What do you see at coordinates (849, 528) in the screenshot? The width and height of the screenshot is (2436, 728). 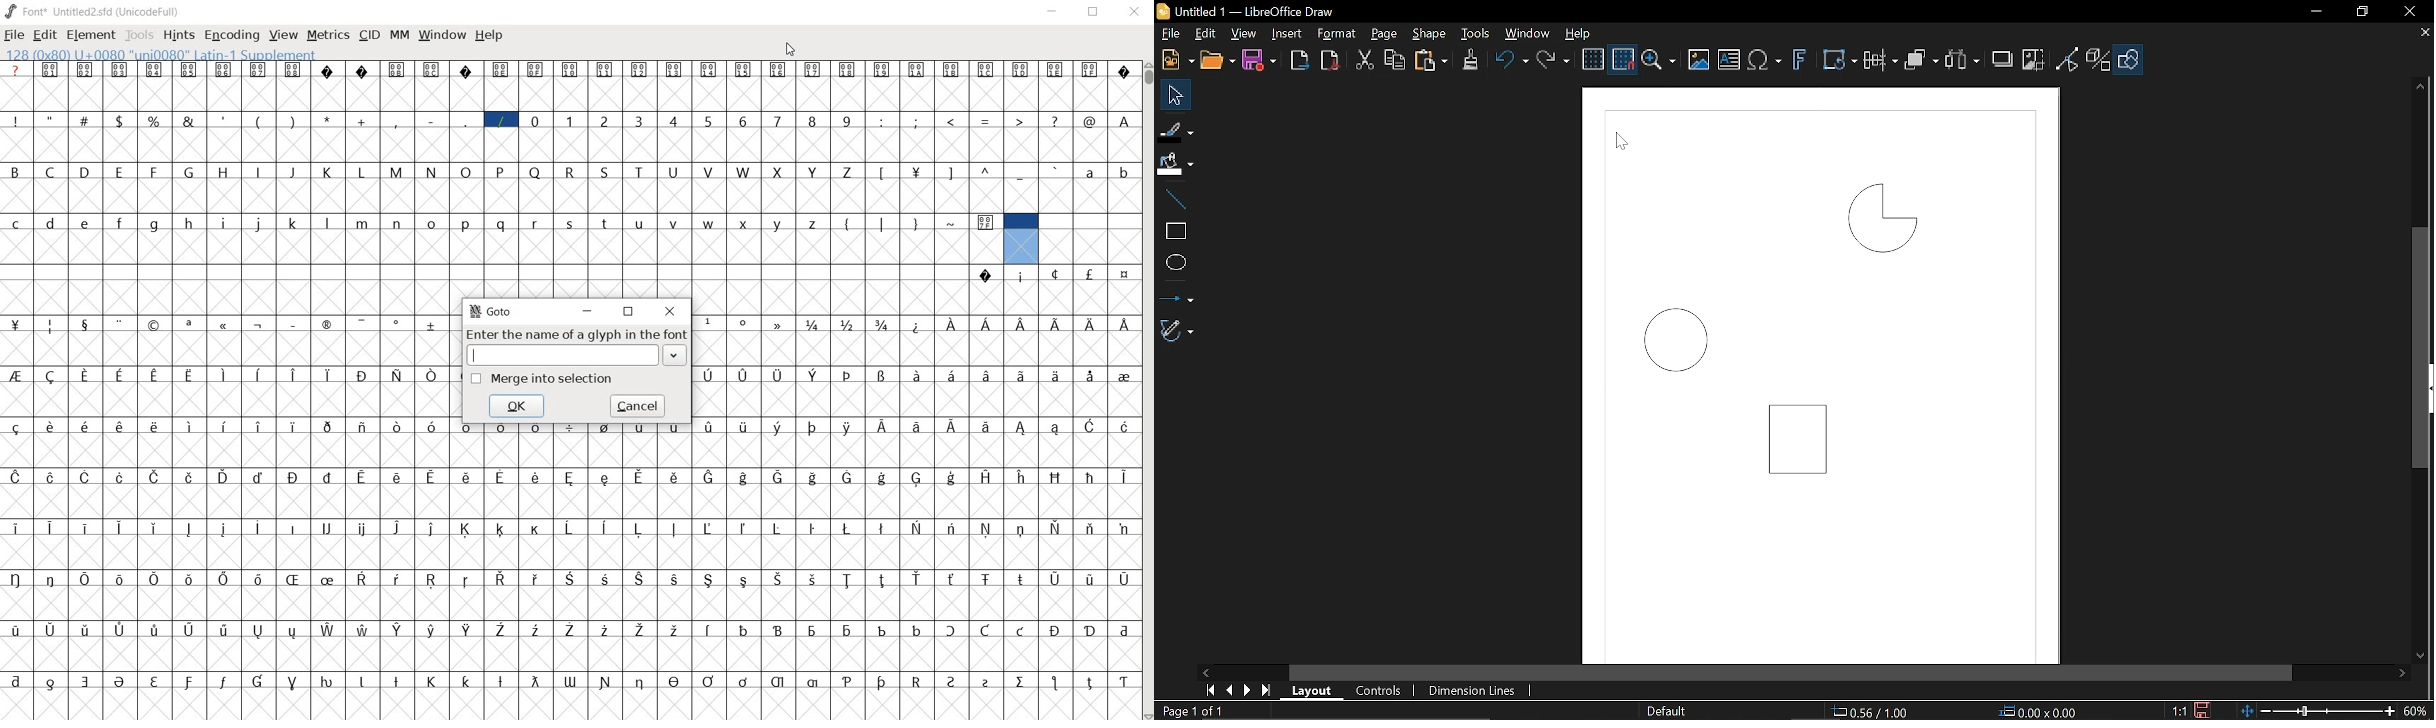 I see `Symbol` at bounding box center [849, 528].